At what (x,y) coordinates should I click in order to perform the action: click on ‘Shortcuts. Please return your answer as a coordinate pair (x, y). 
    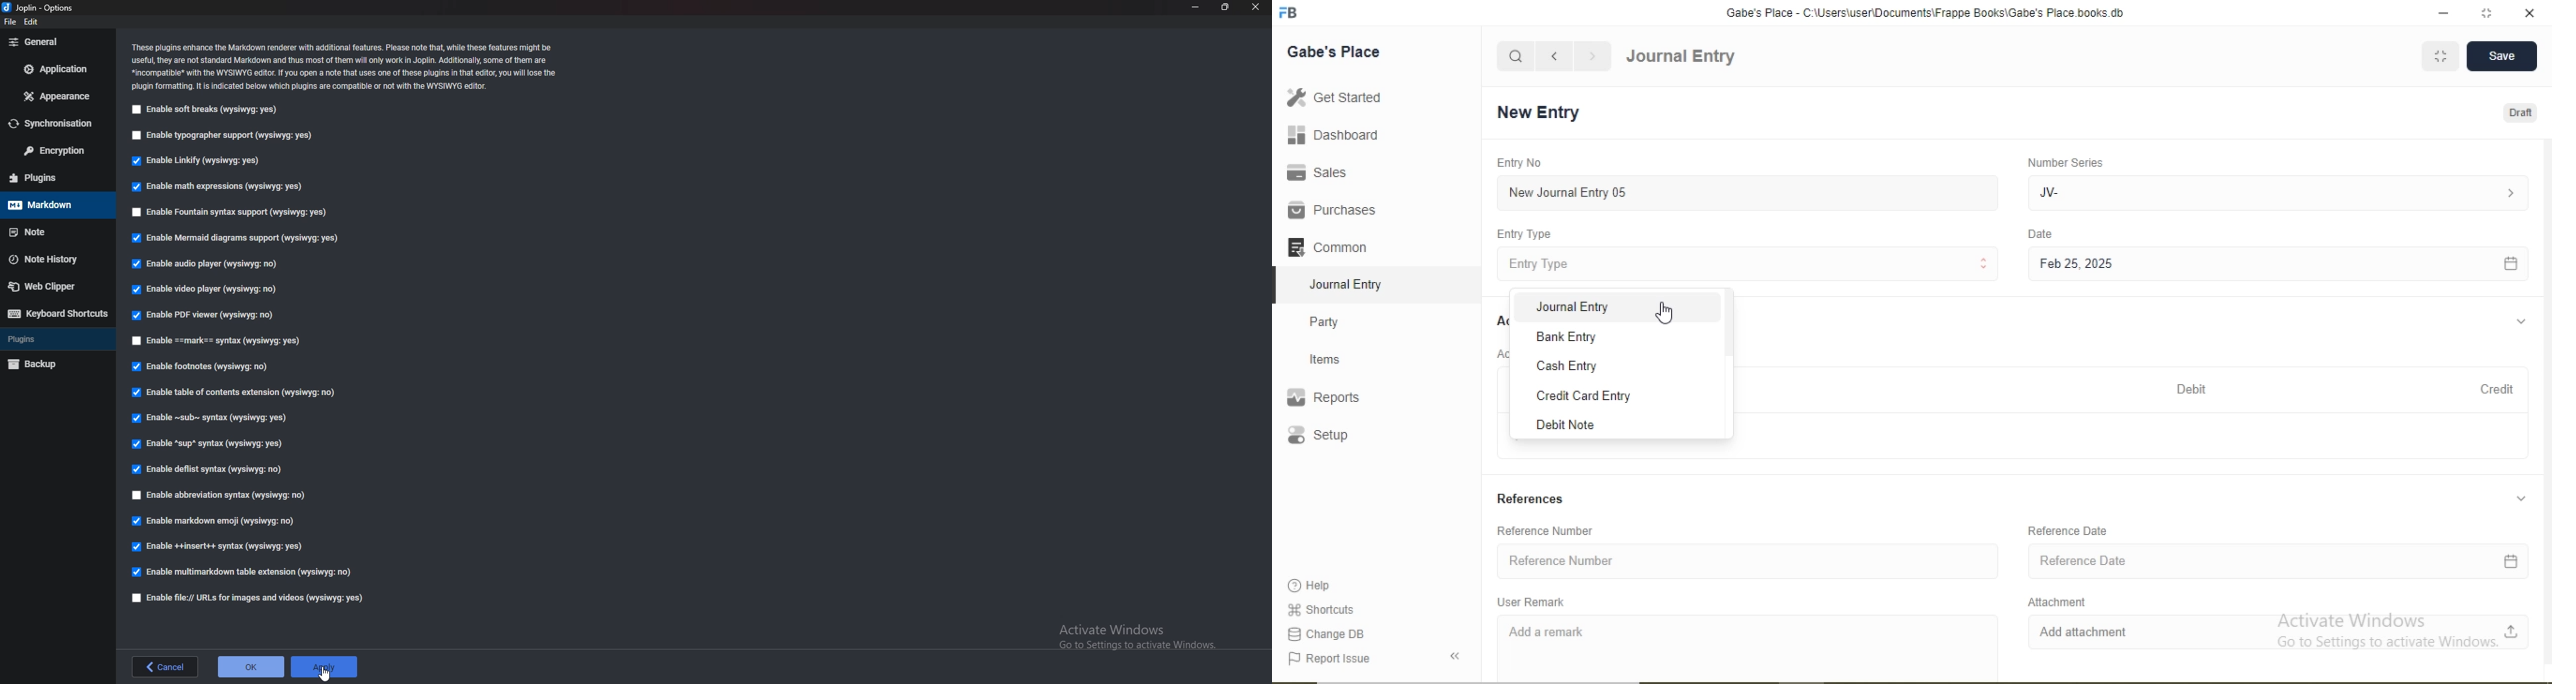
    Looking at the image, I should click on (1323, 608).